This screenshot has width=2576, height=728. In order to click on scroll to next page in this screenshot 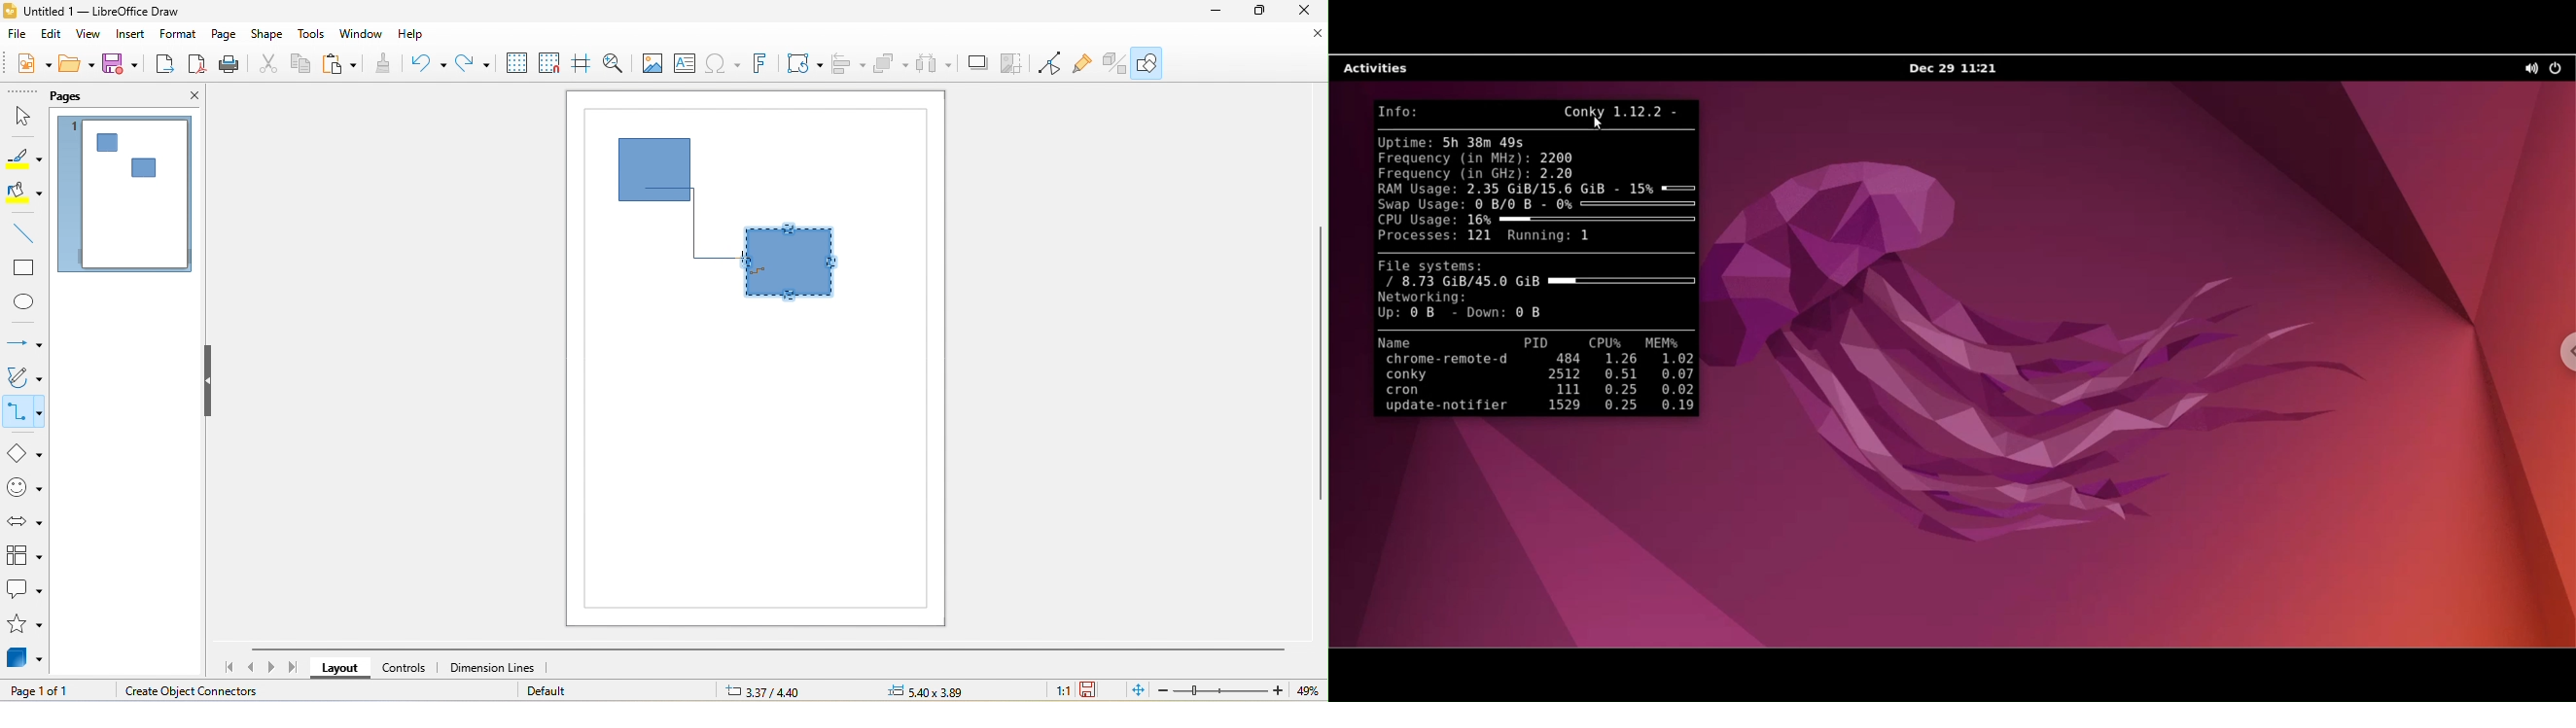, I will do `click(272, 669)`.